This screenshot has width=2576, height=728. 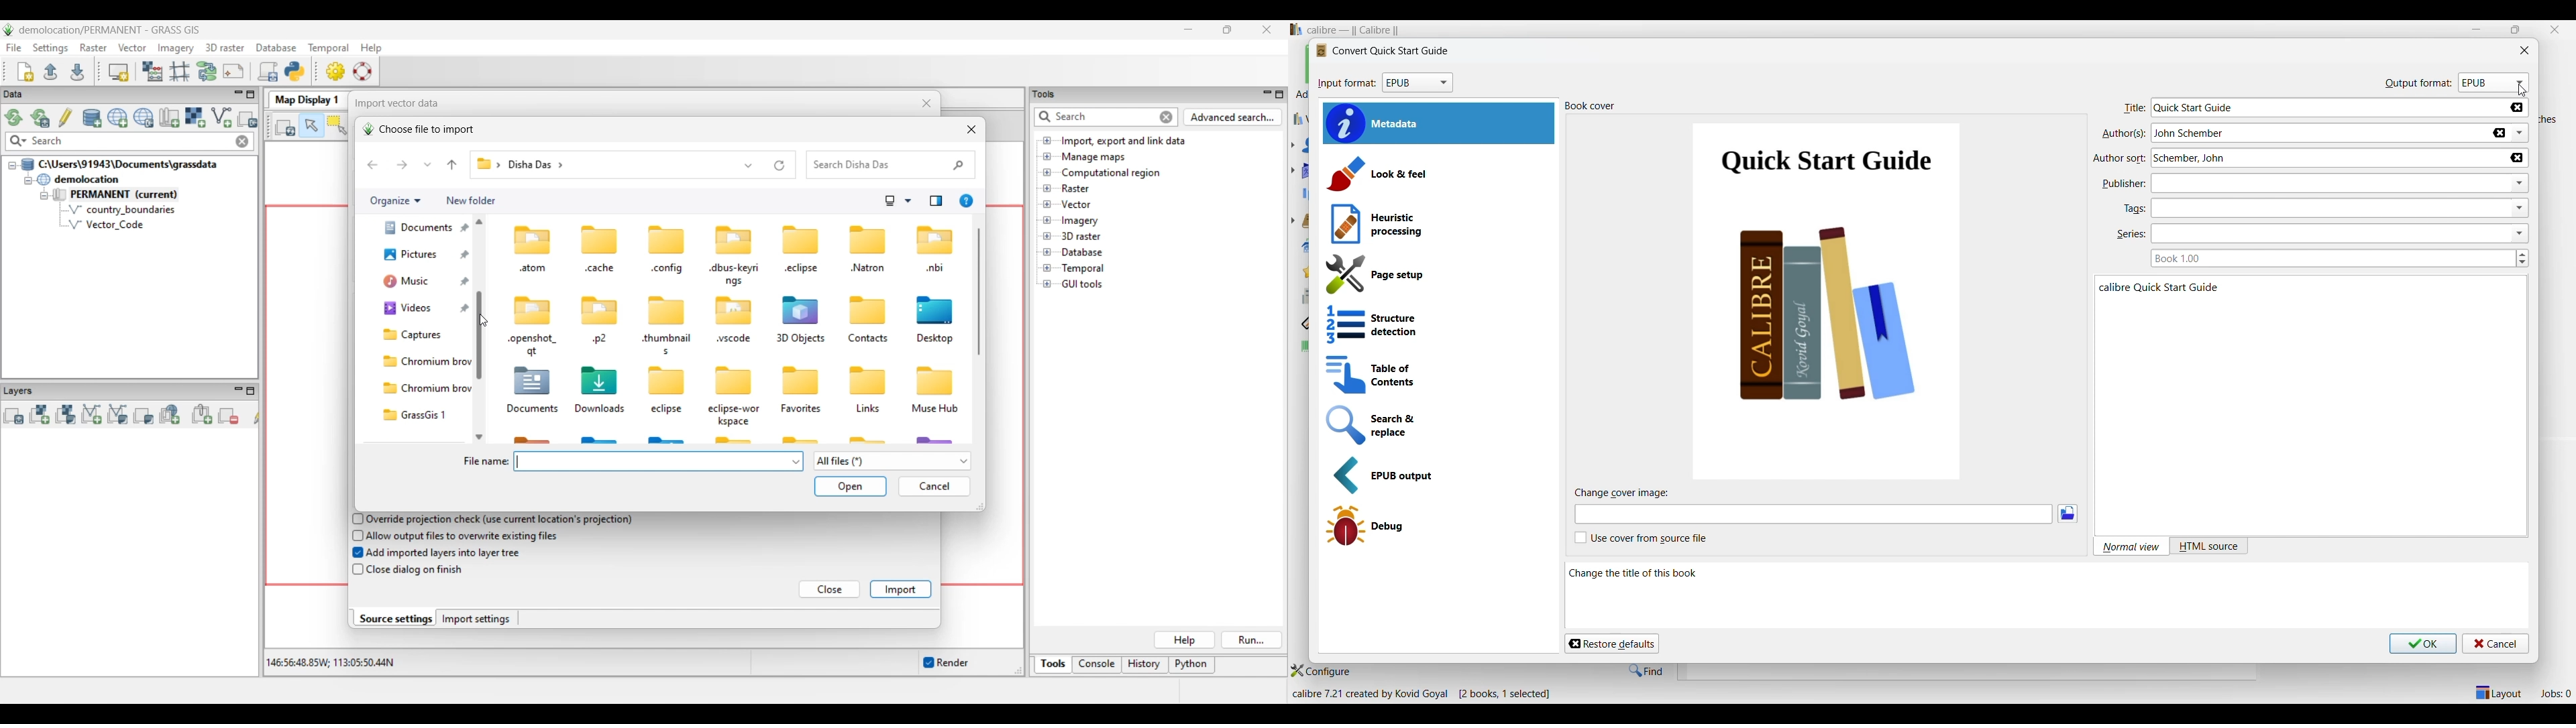 What do you see at coordinates (1356, 30) in the screenshot?
I see `Software name` at bounding box center [1356, 30].